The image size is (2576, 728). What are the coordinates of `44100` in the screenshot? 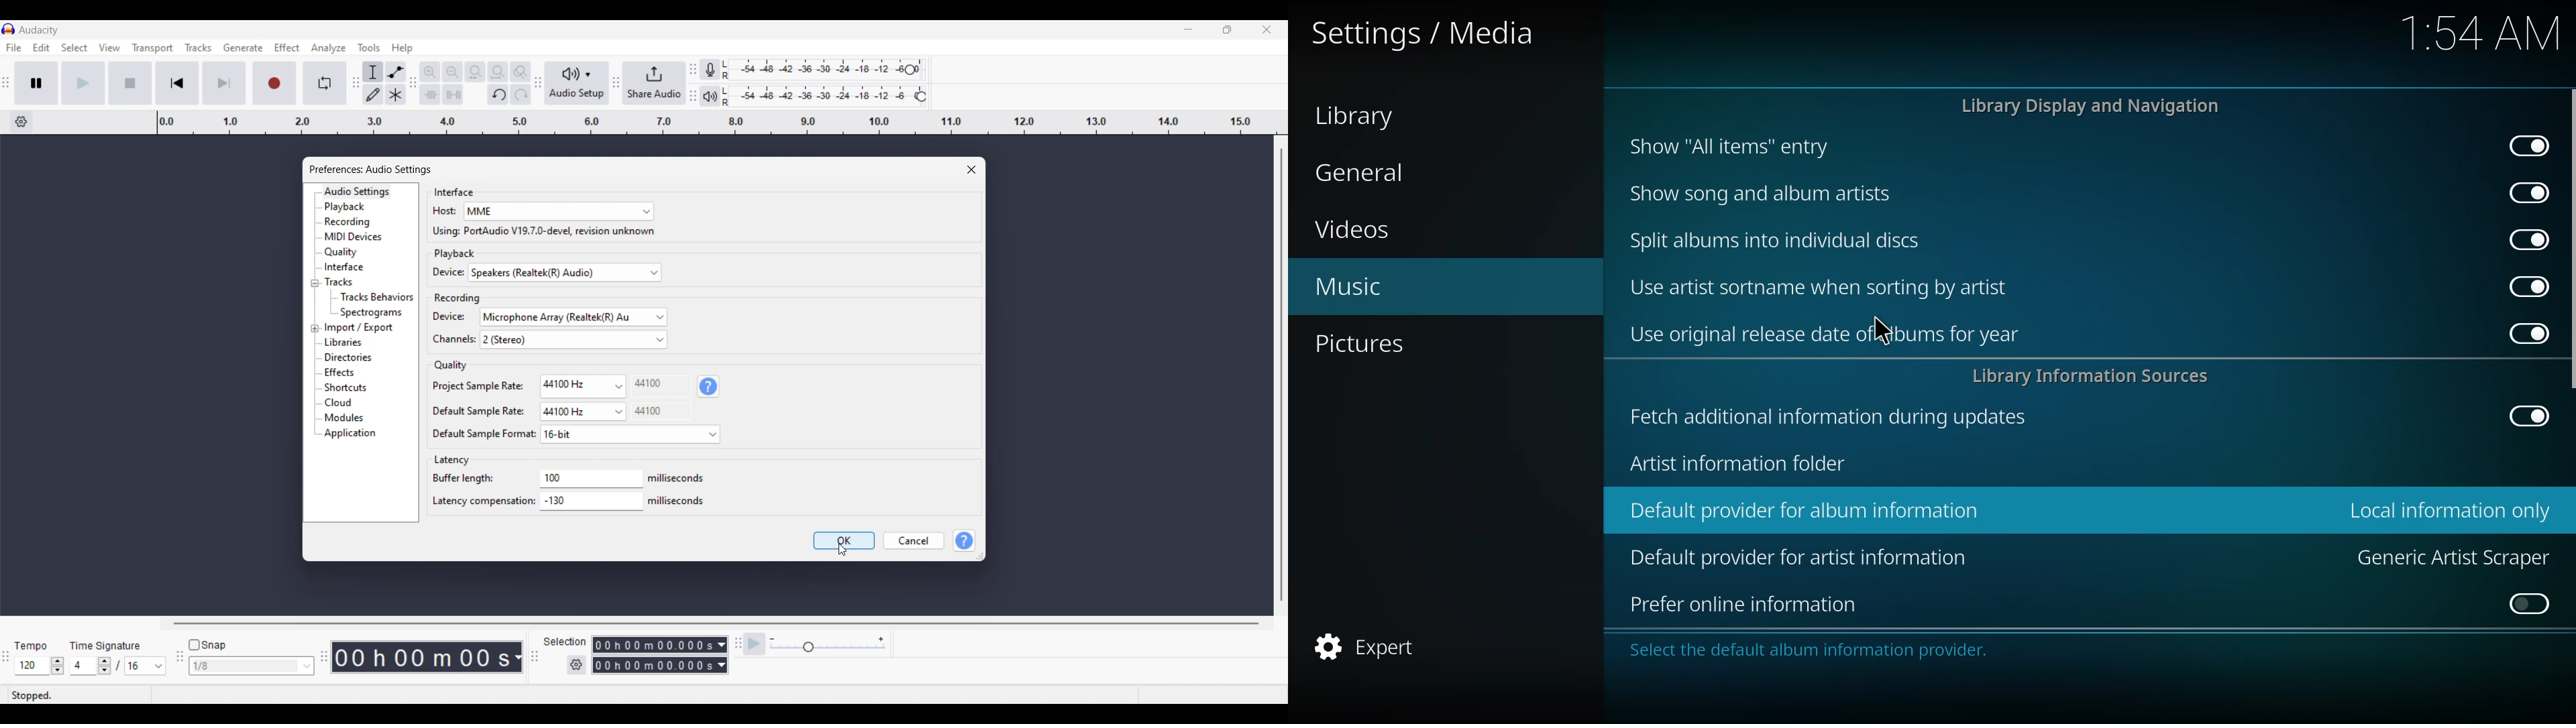 It's located at (647, 384).